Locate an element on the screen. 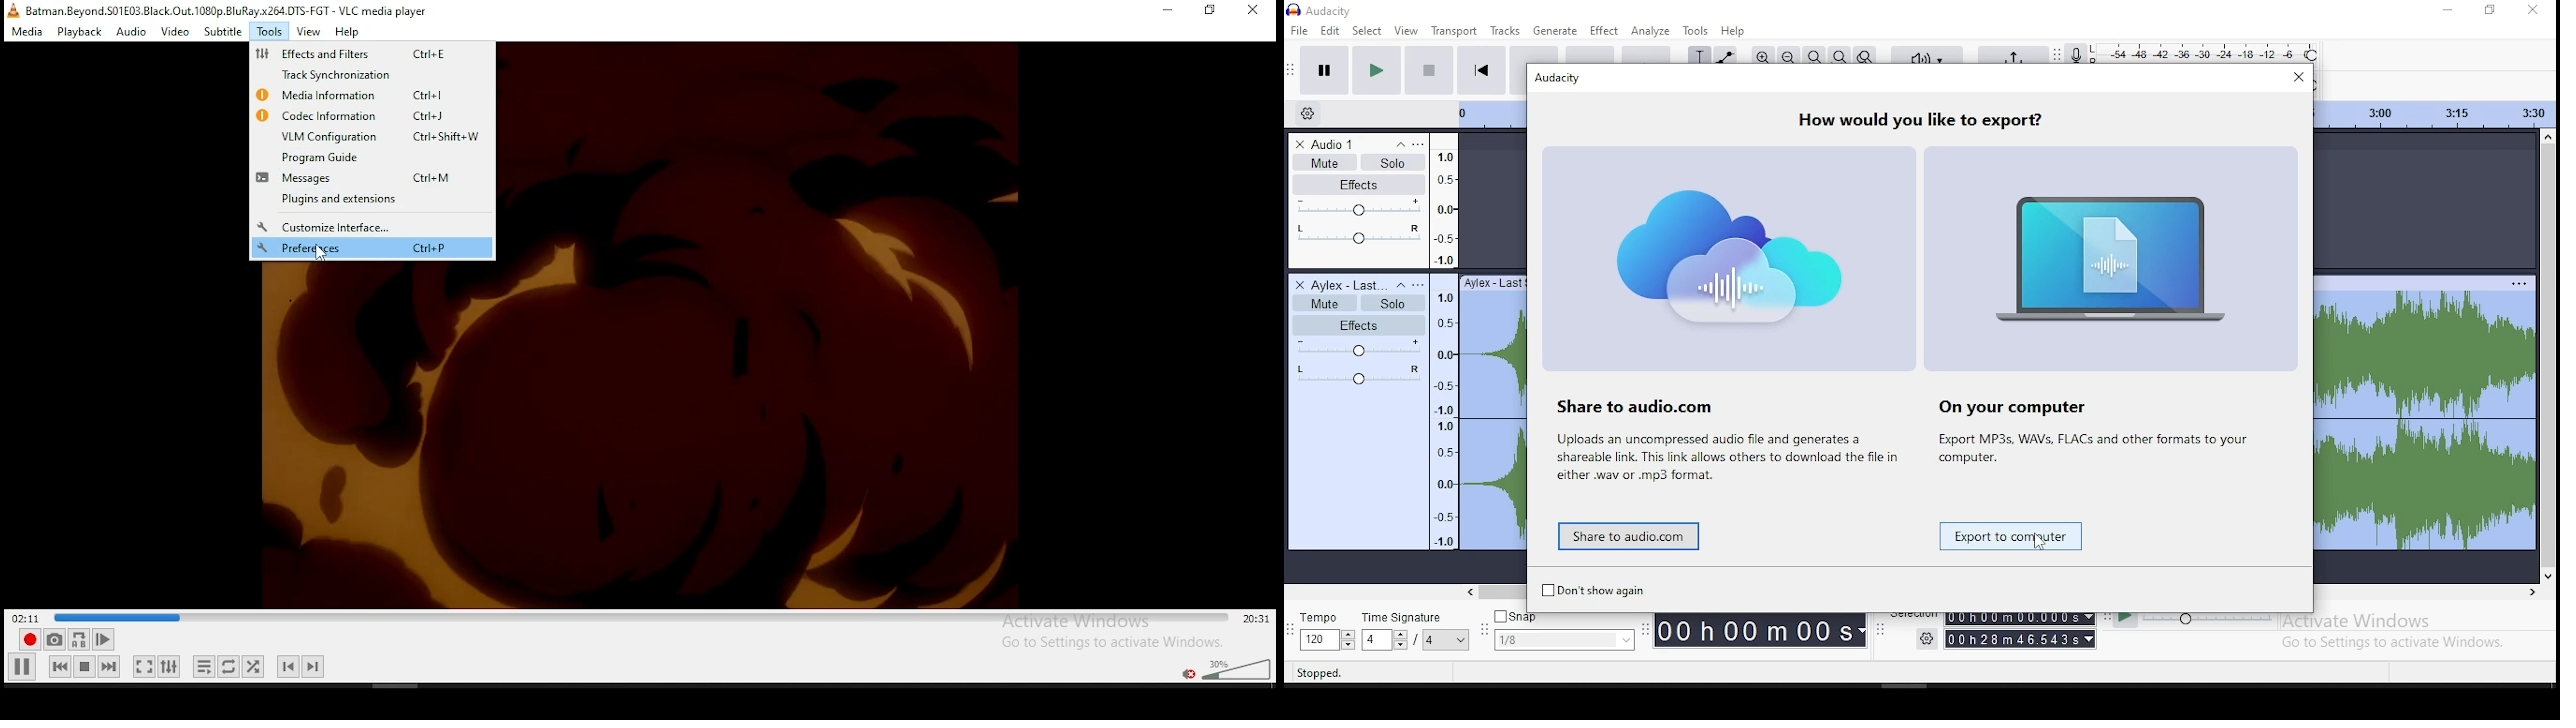 The height and width of the screenshot is (728, 2576). restore is located at coordinates (2492, 11).